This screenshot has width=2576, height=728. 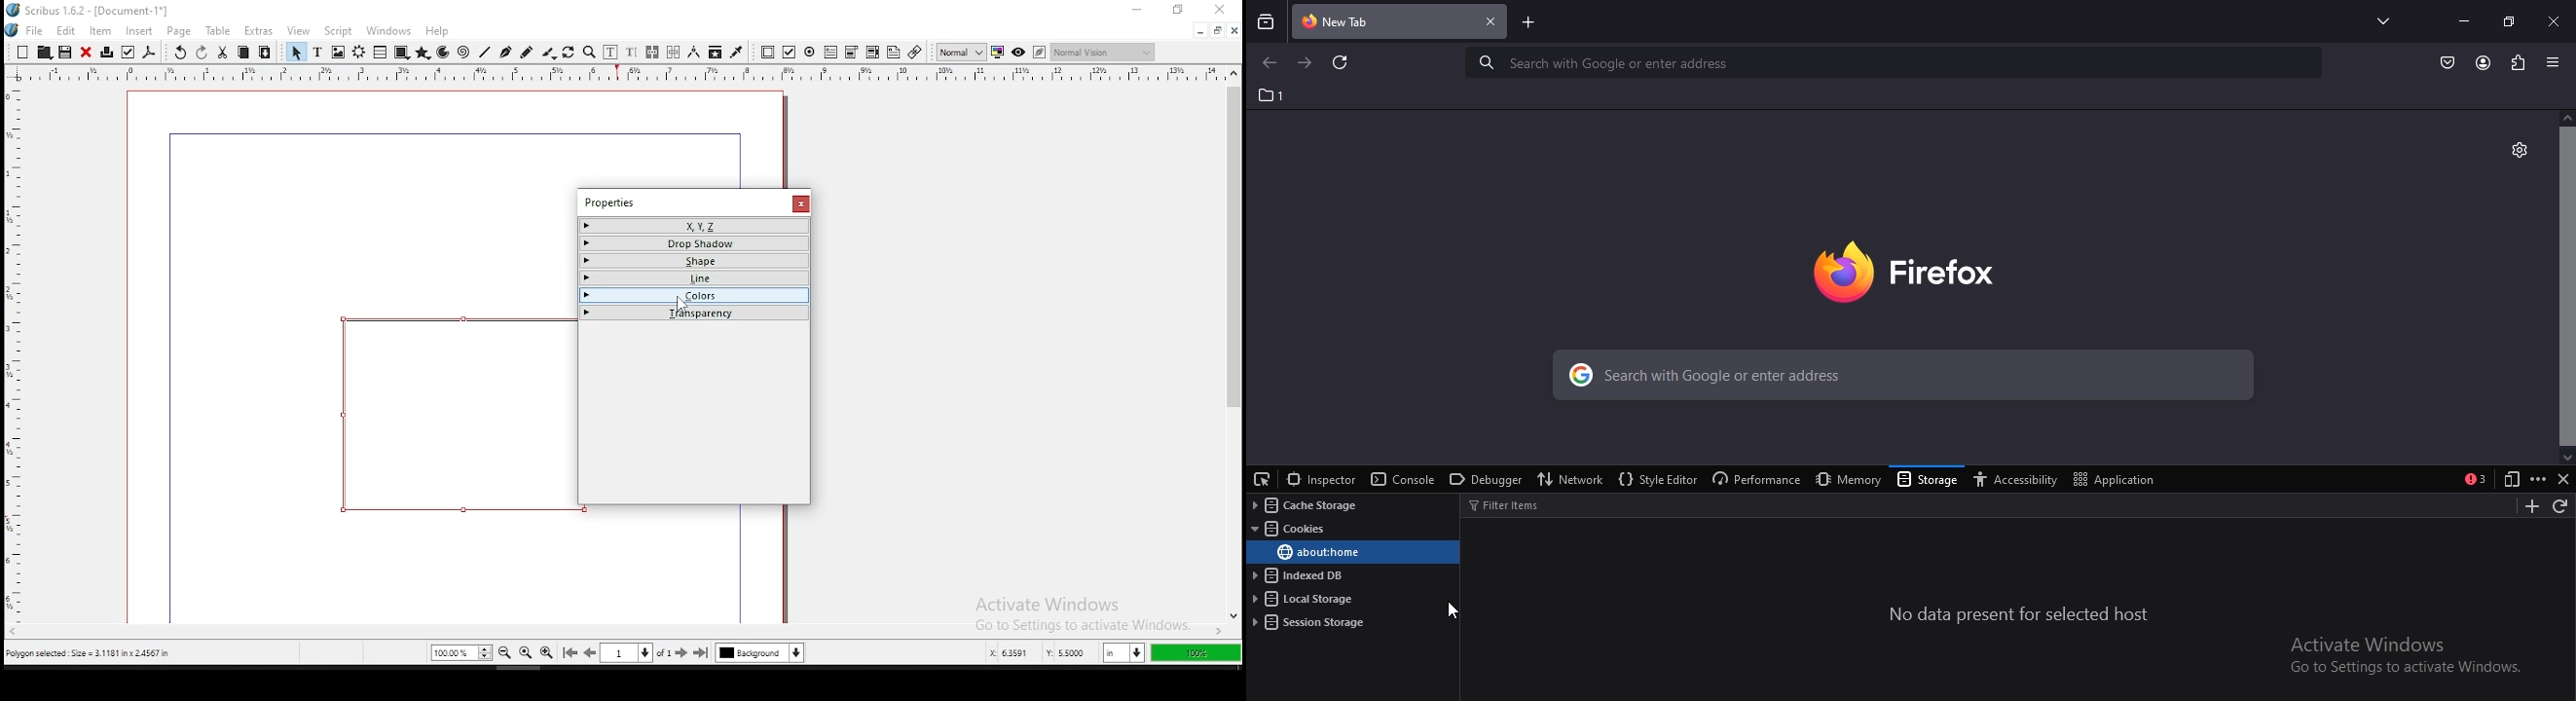 I want to click on refresh, so click(x=1342, y=64).